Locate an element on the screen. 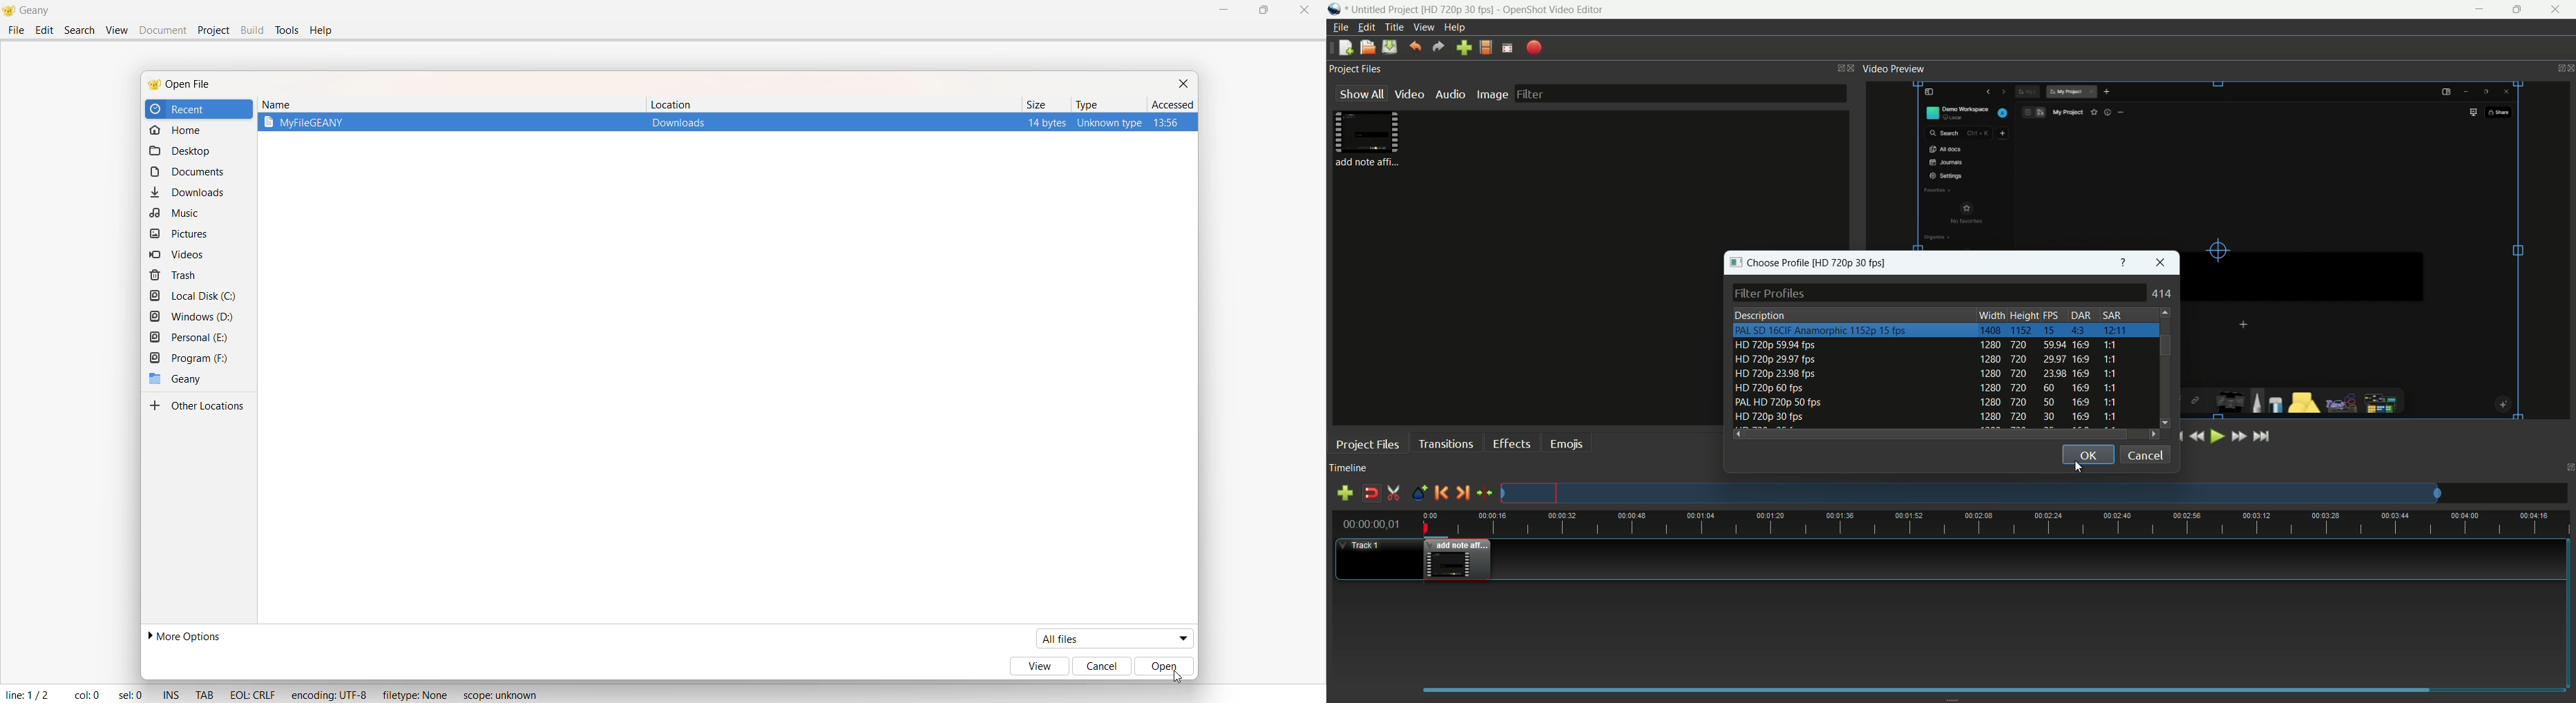  close project files is located at coordinates (1852, 67).